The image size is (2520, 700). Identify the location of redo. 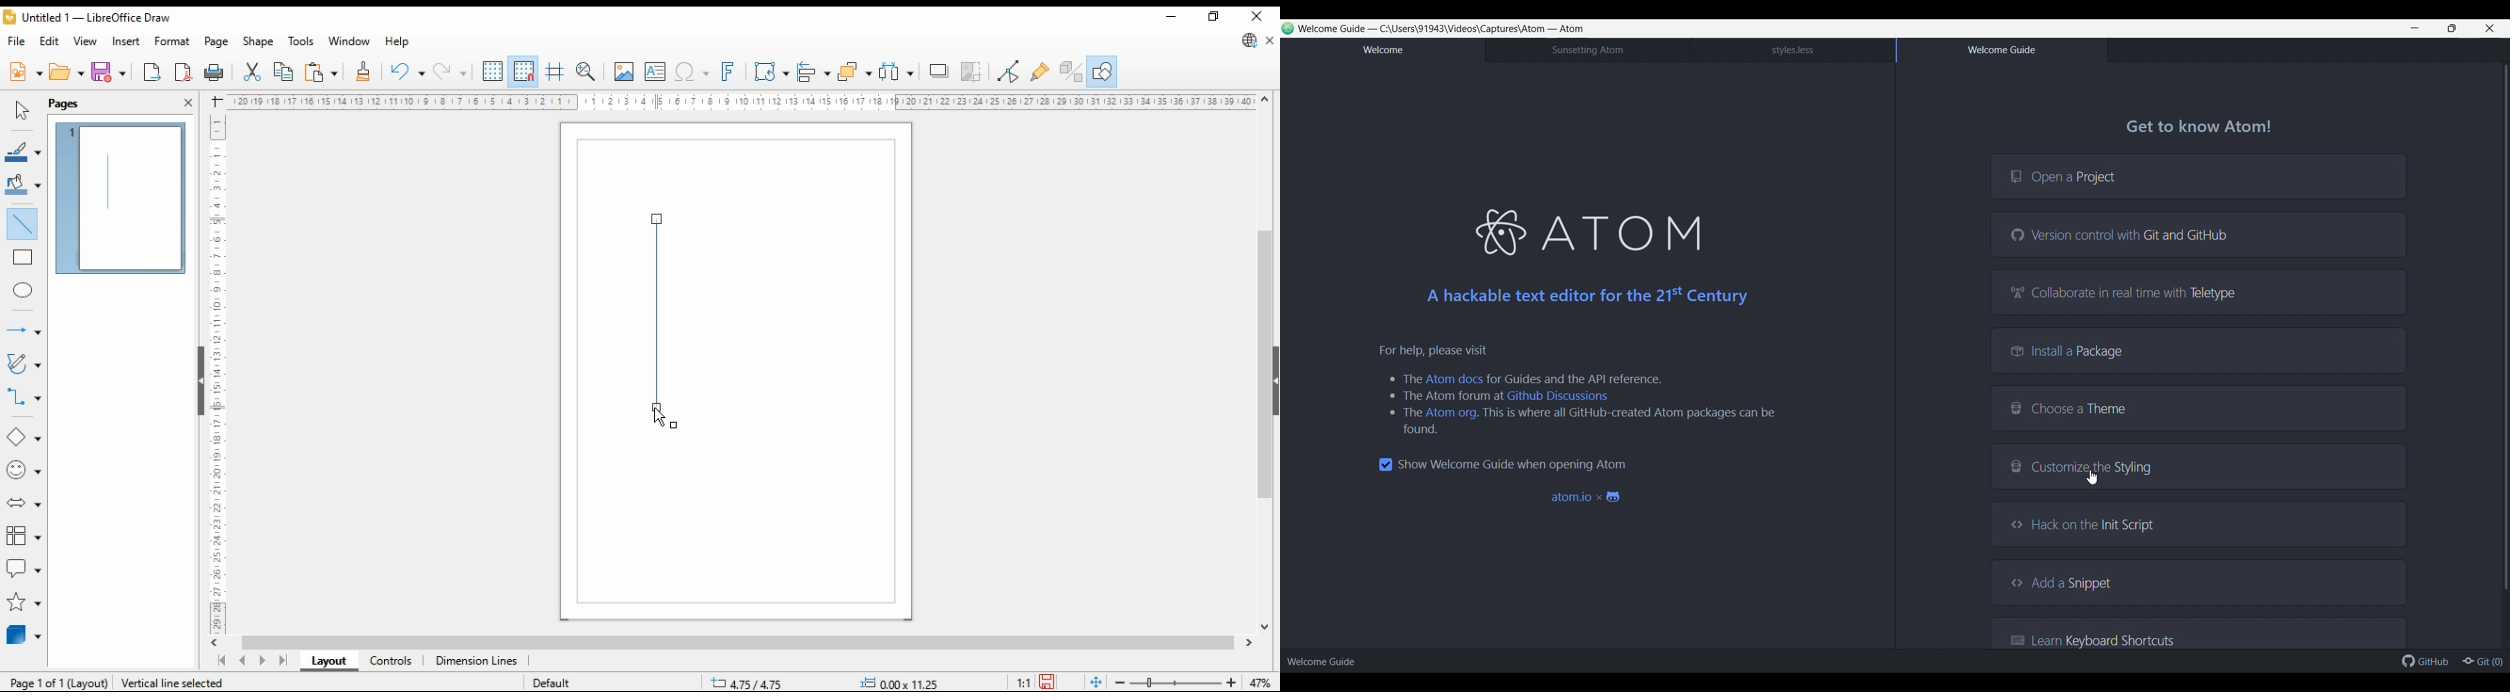
(450, 73).